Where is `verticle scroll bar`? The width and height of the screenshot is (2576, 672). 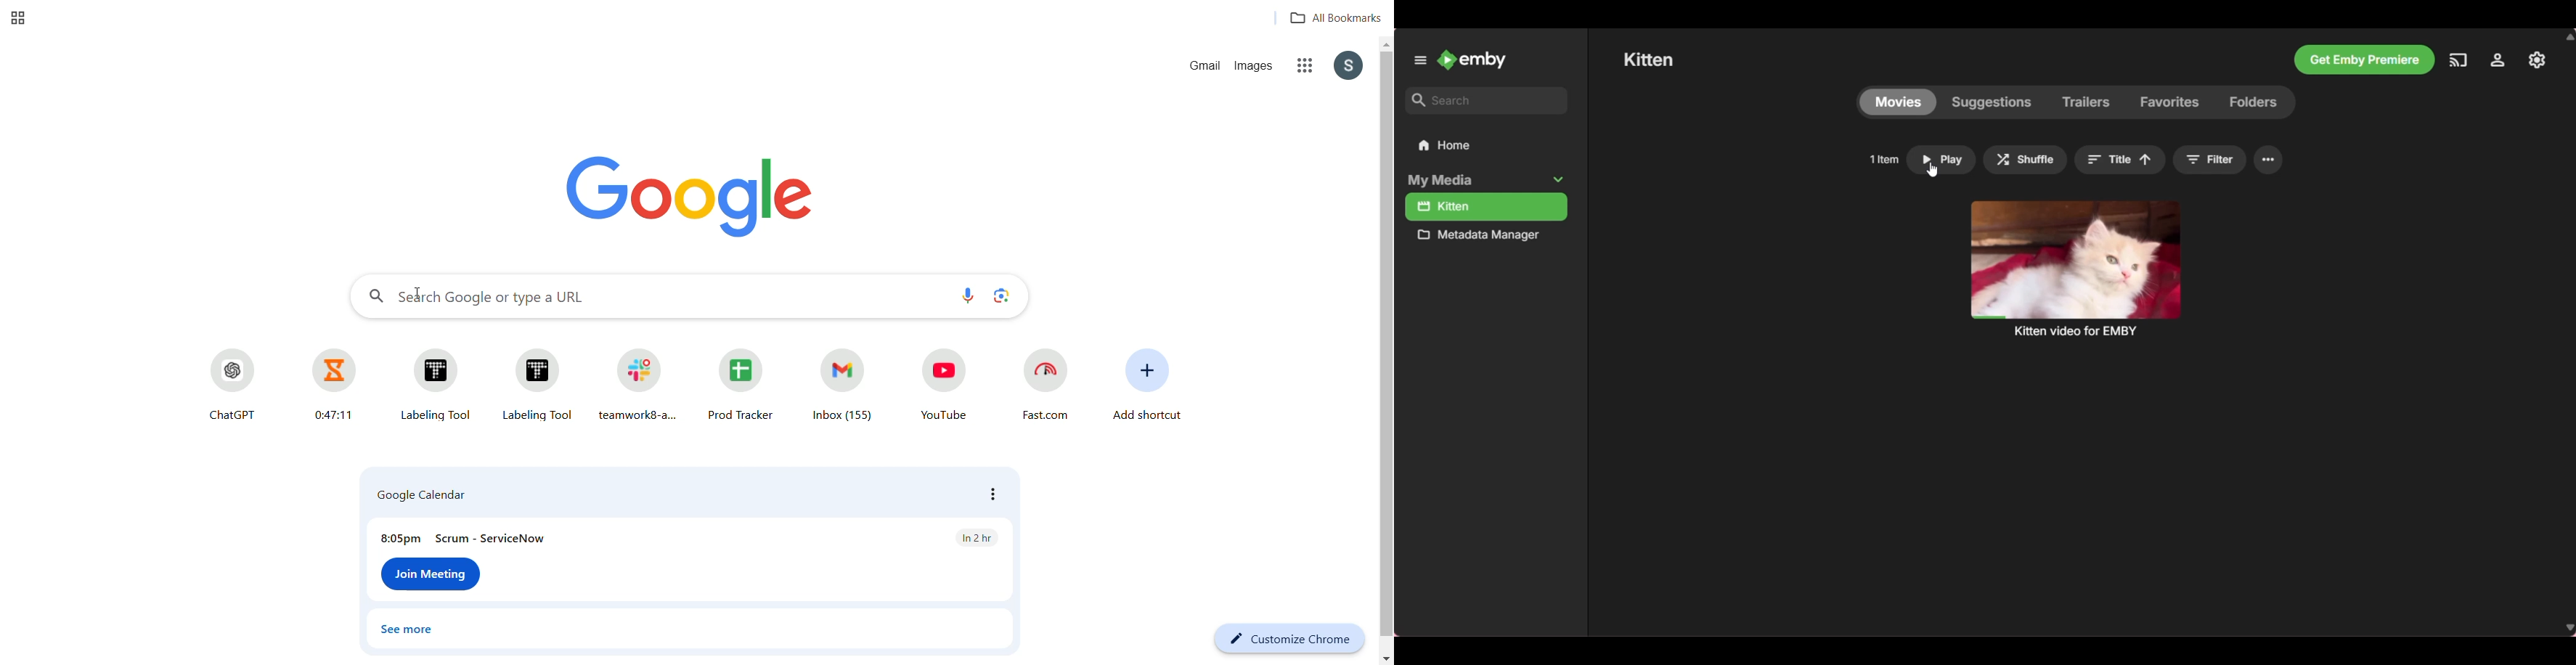
verticle scroll bar is located at coordinates (2570, 332).